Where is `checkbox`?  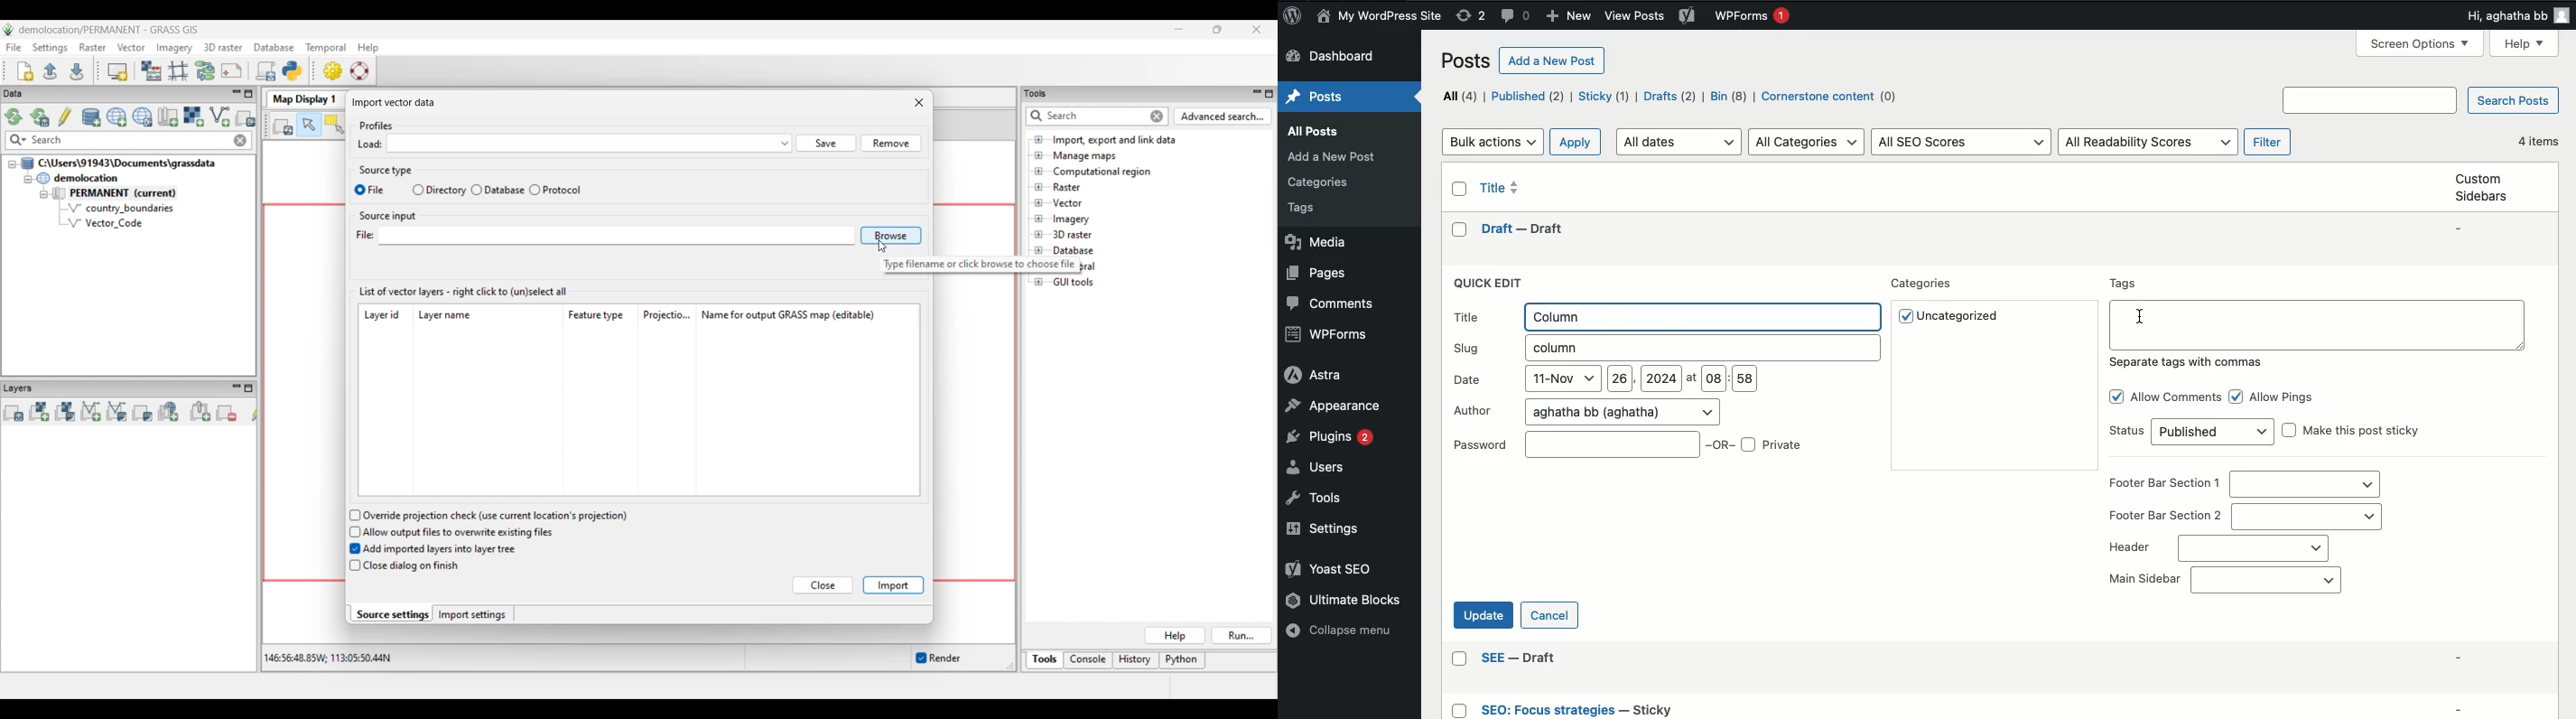
checkbox is located at coordinates (1460, 229).